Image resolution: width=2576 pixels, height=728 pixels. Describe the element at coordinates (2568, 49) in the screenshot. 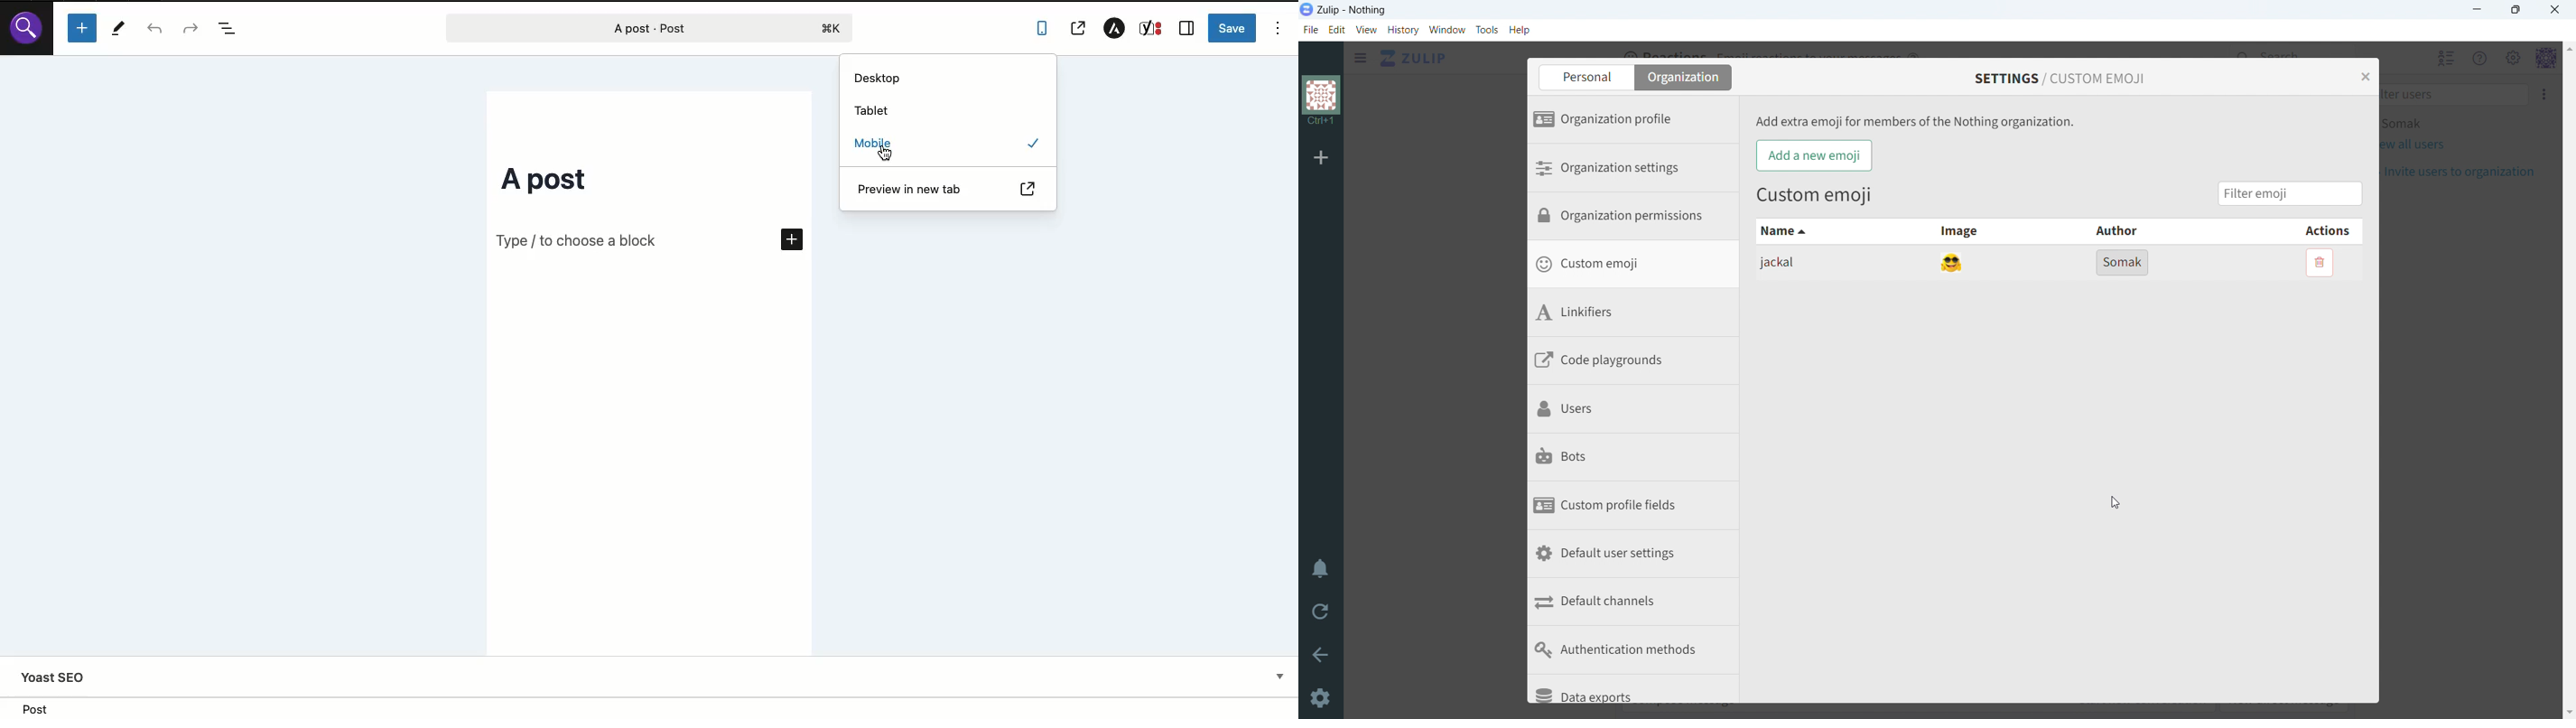

I see `scroll up` at that location.